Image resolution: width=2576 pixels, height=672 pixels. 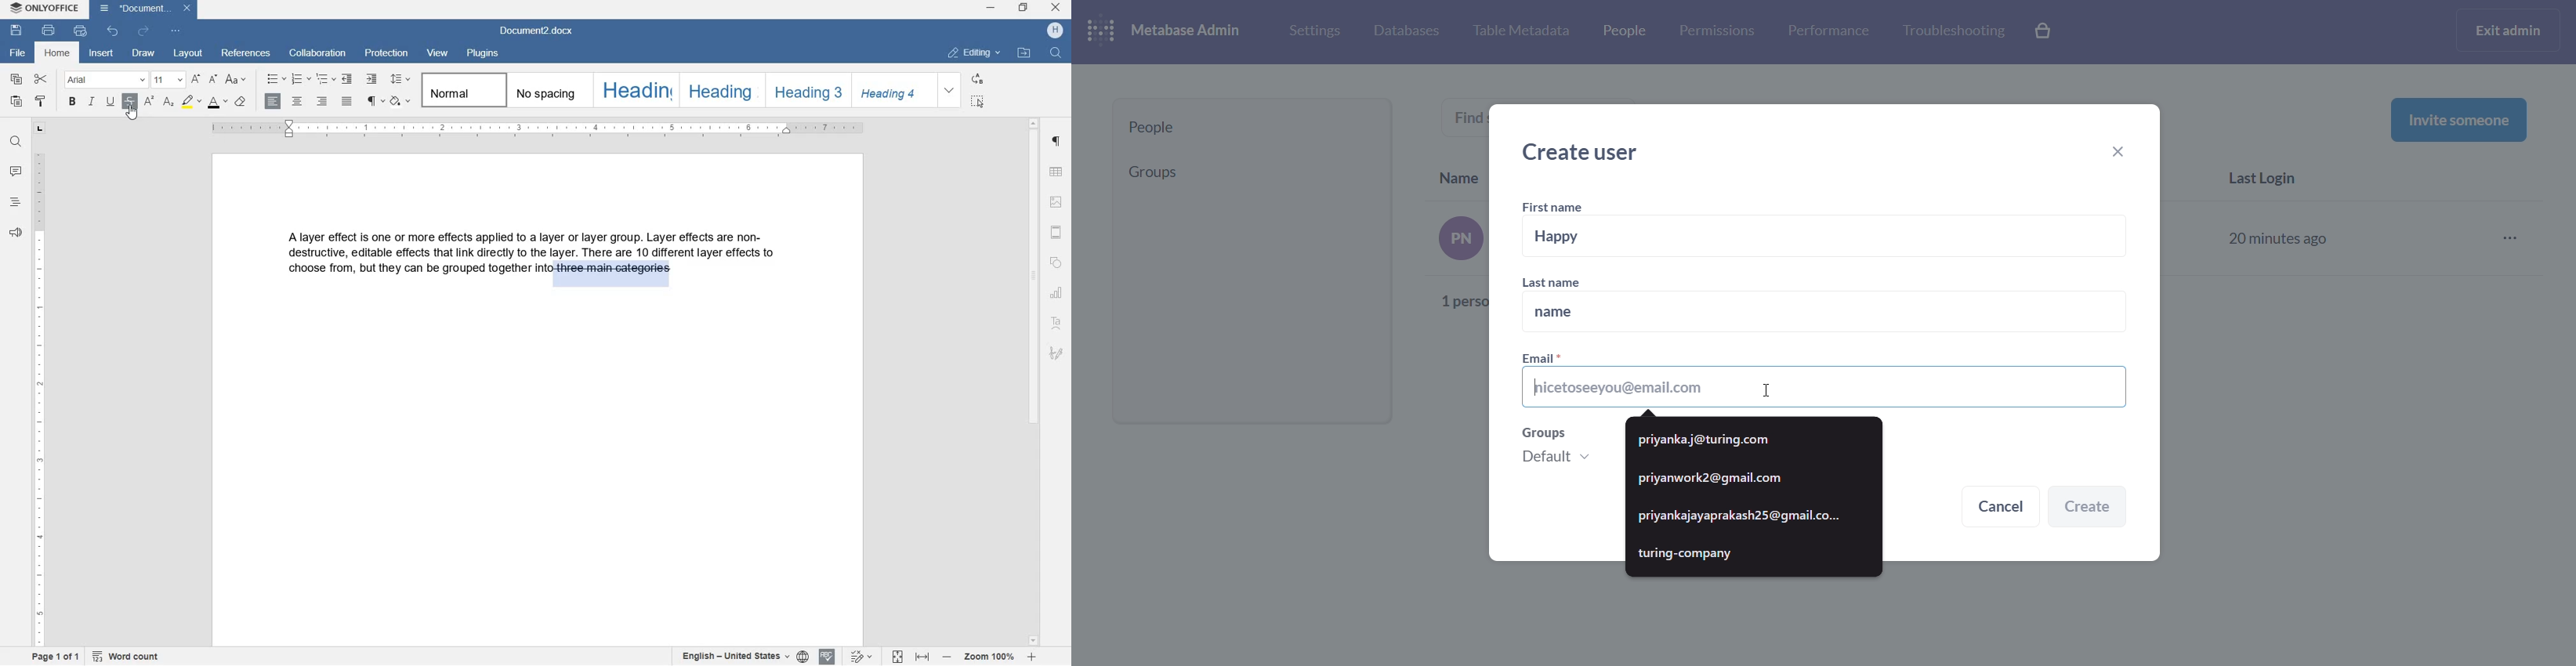 I want to click on font name, so click(x=104, y=80).